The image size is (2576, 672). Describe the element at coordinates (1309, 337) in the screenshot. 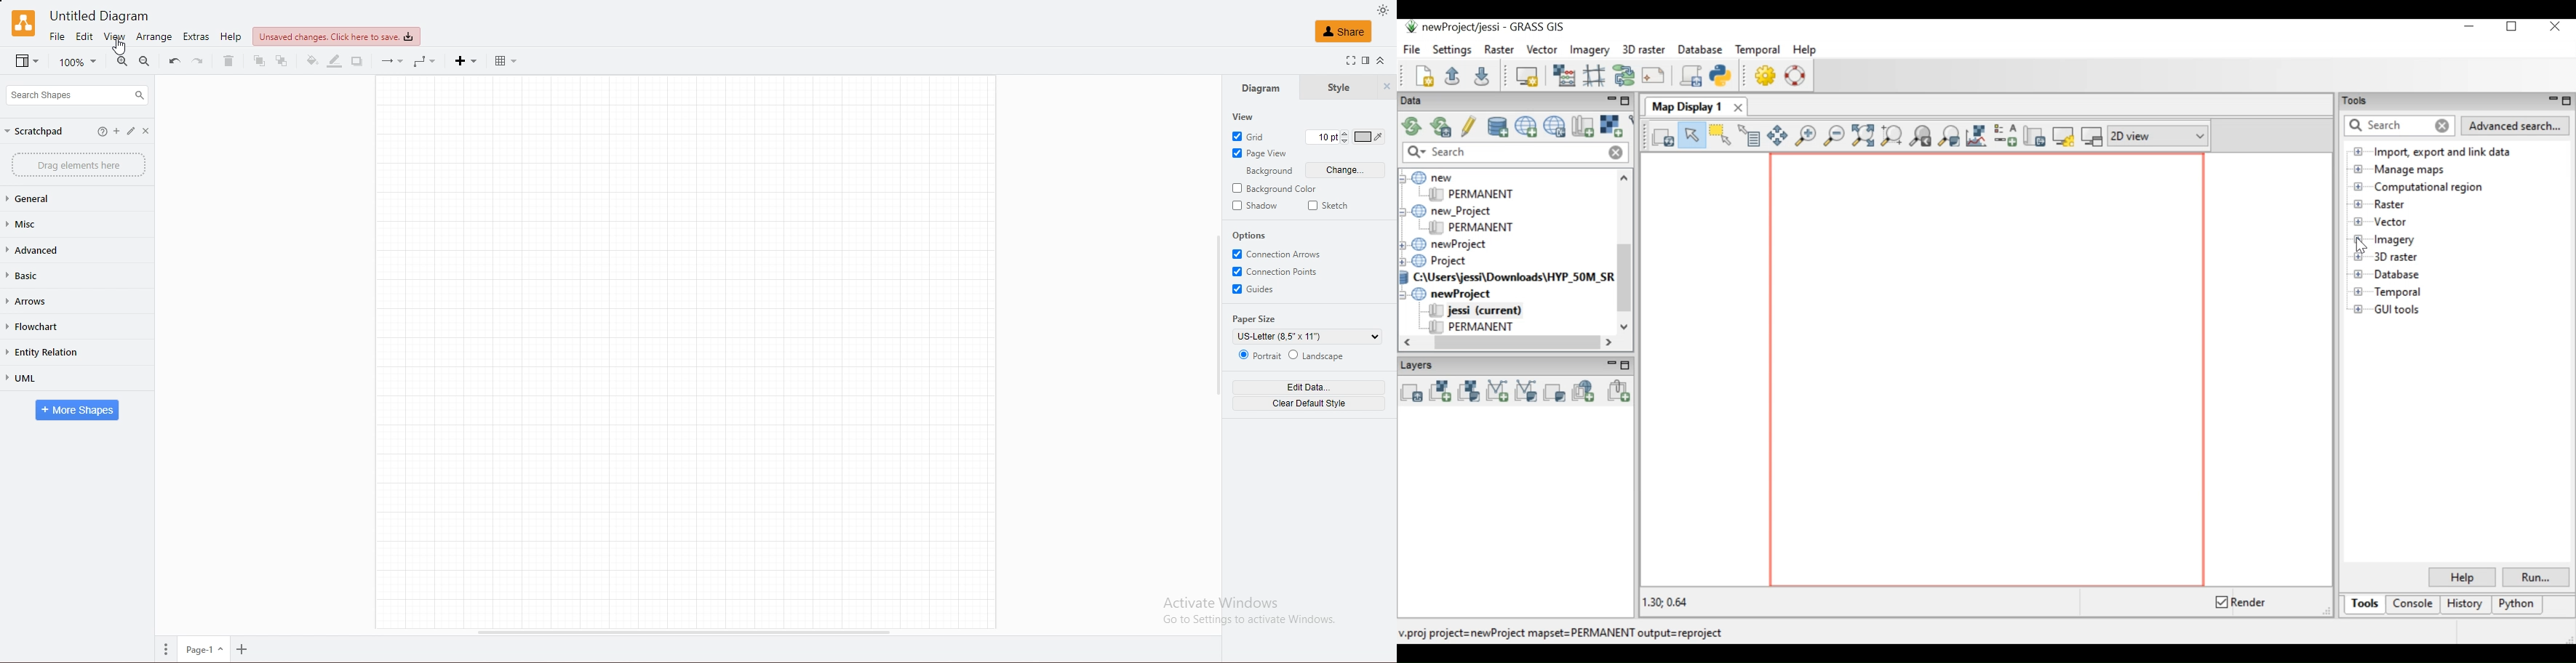

I see `paper size selection` at that location.